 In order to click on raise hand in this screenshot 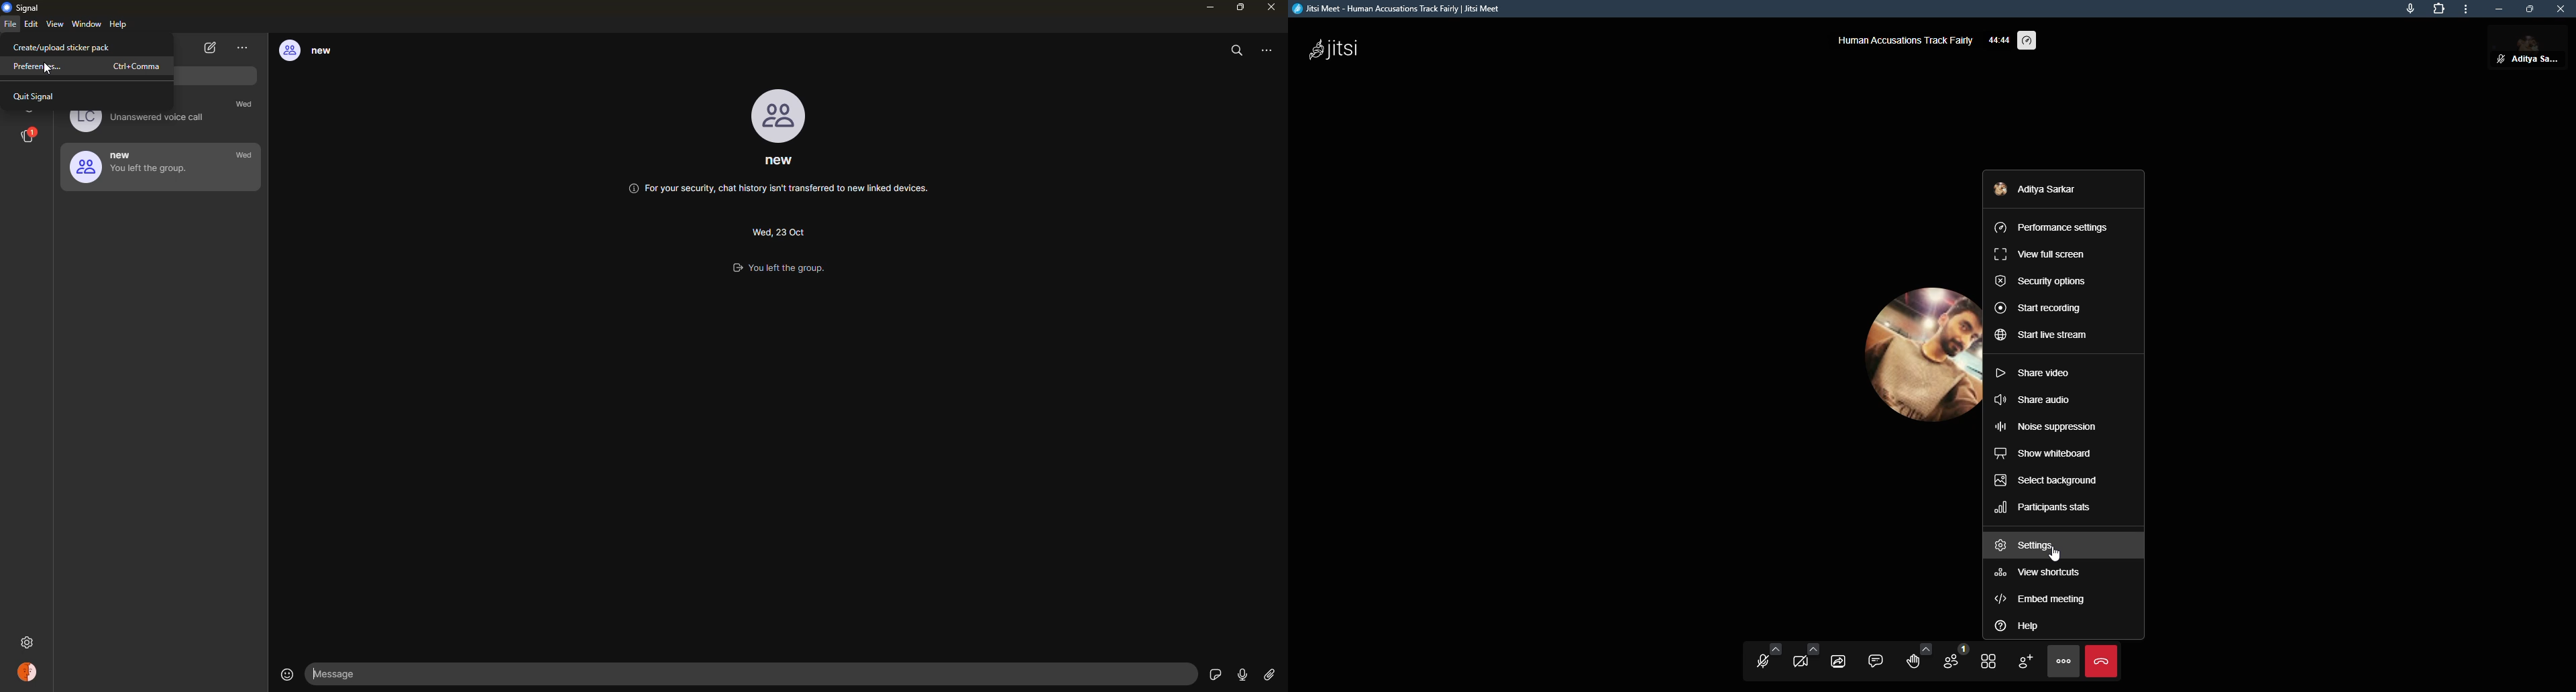, I will do `click(1912, 659)`.